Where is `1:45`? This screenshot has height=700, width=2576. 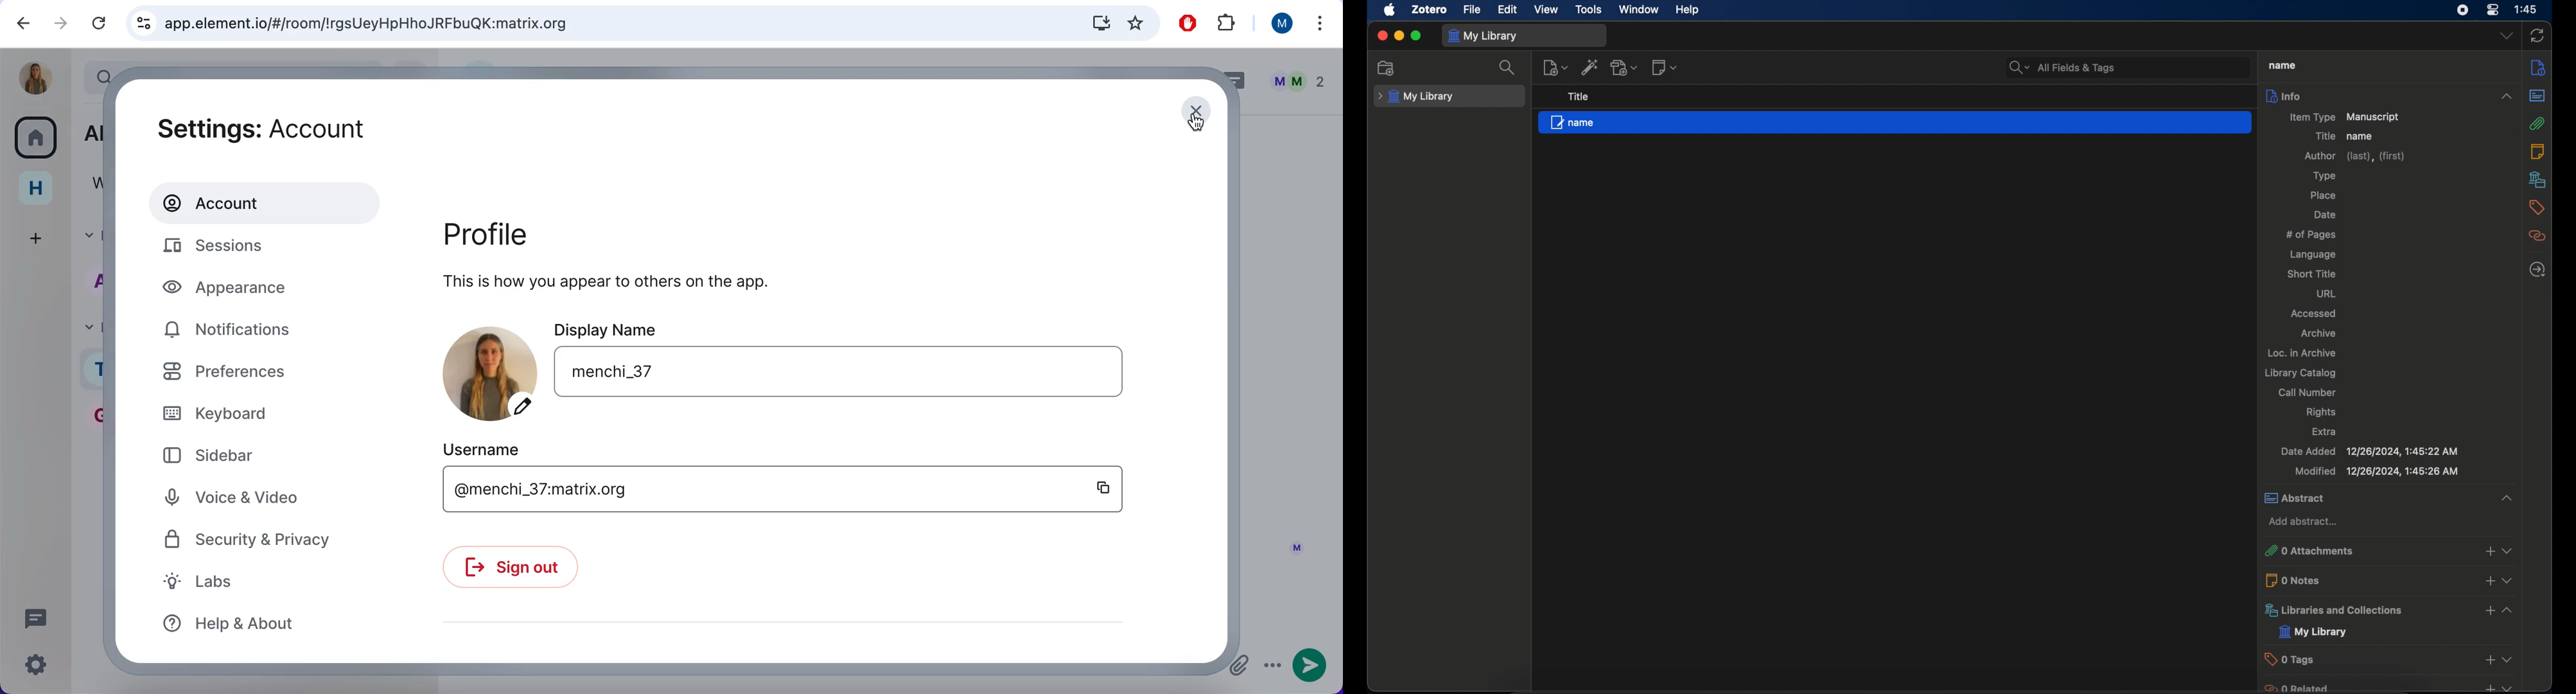
1:45 is located at coordinates (2527, 10).